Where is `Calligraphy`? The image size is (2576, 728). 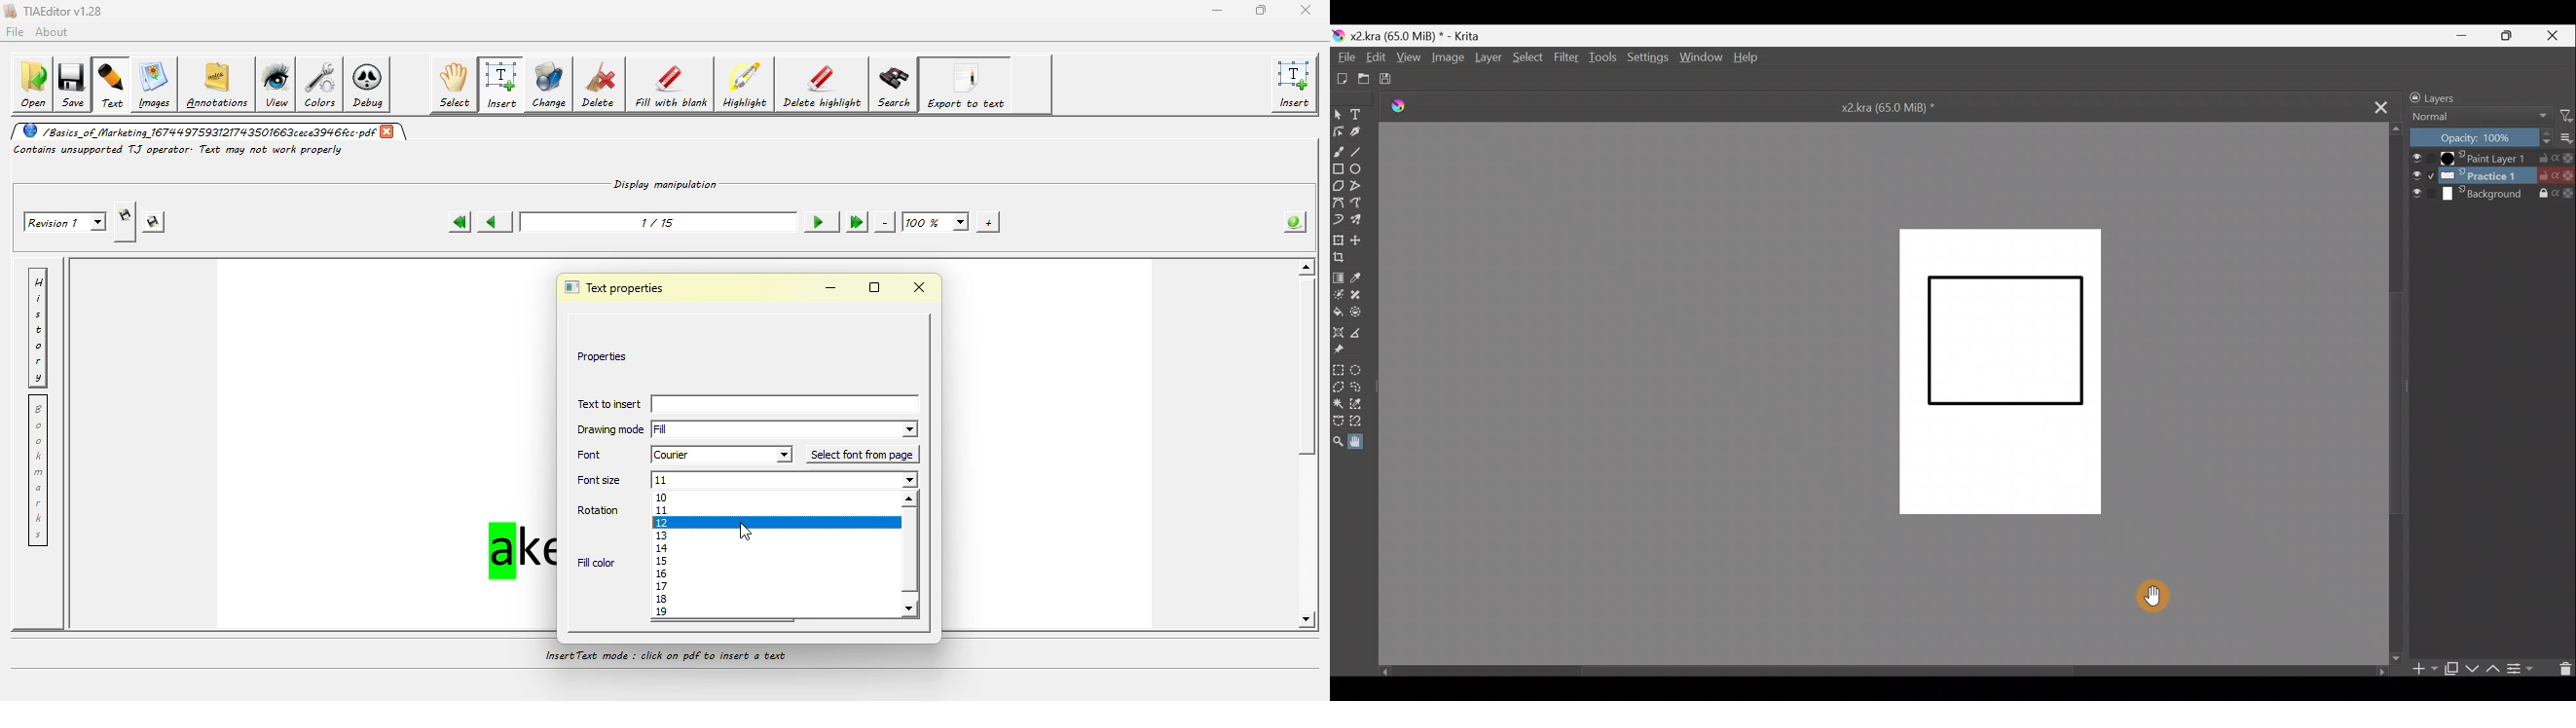 Calligraphy is located at coordinates (1360, 132).